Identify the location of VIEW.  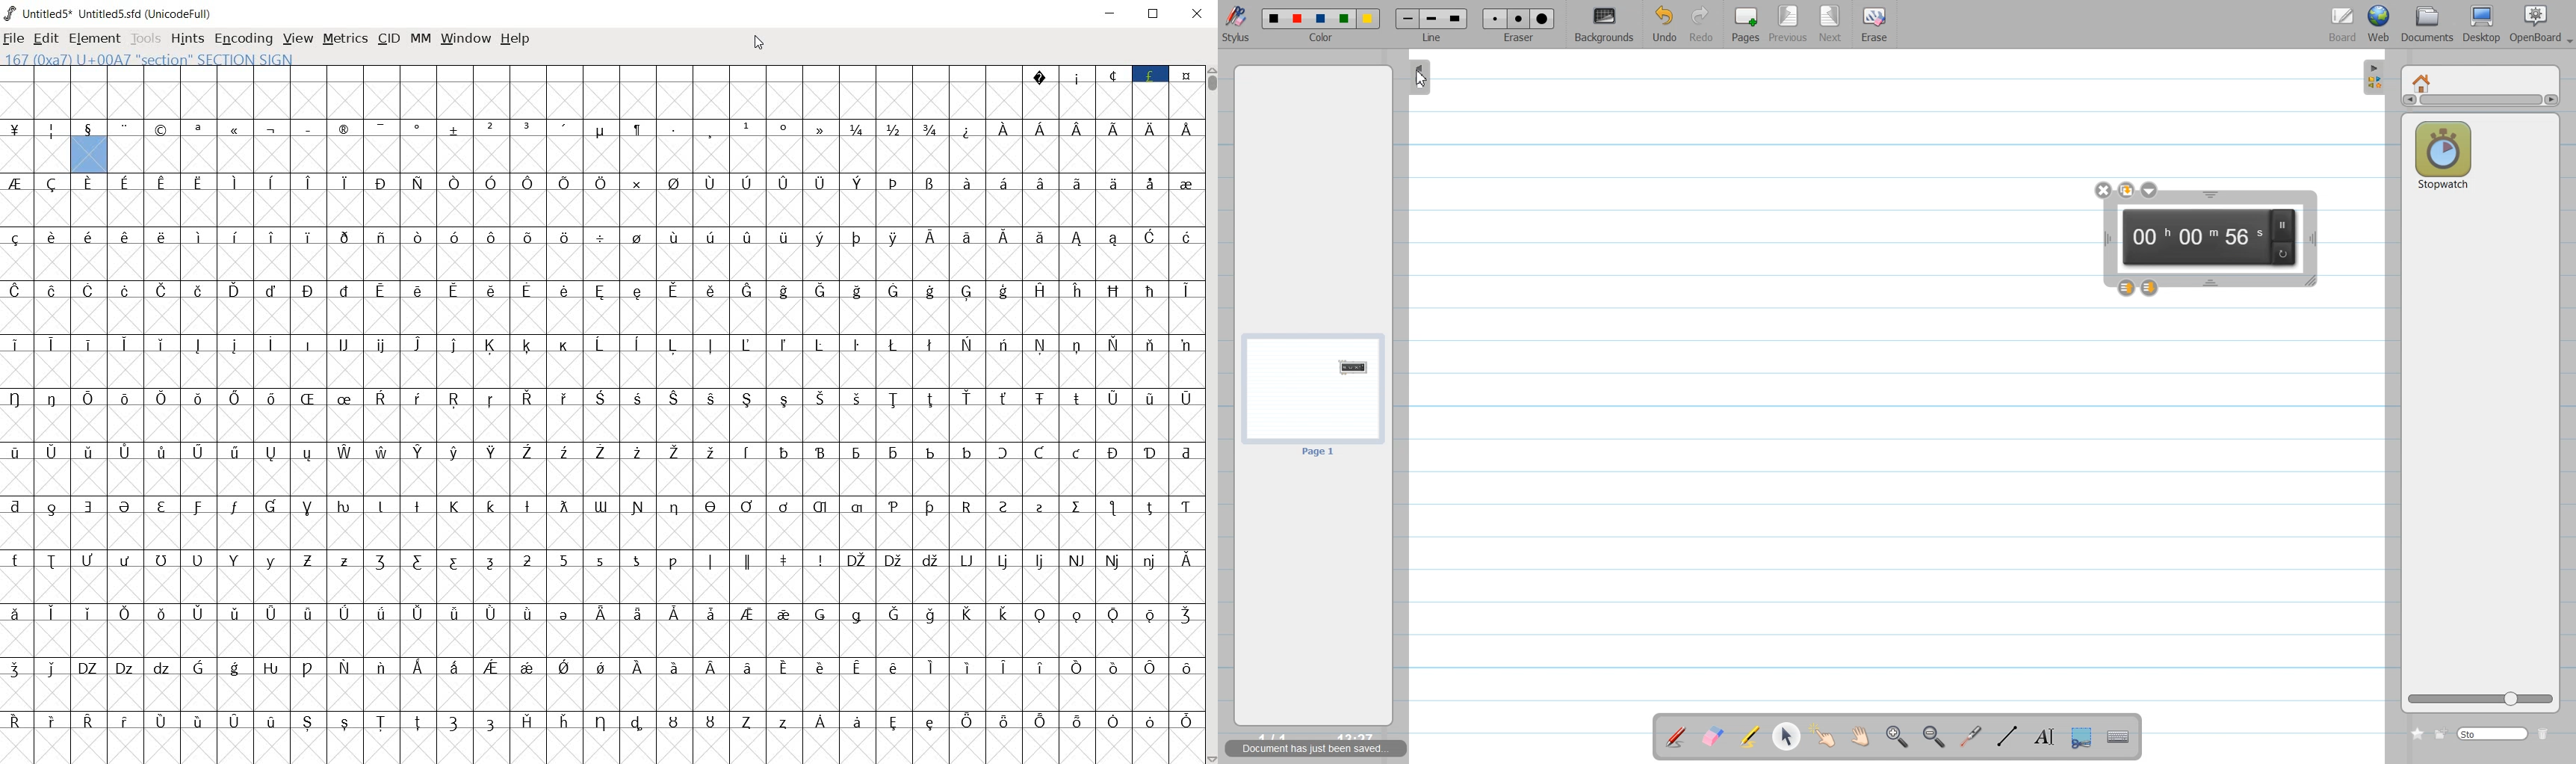
(298, 40).